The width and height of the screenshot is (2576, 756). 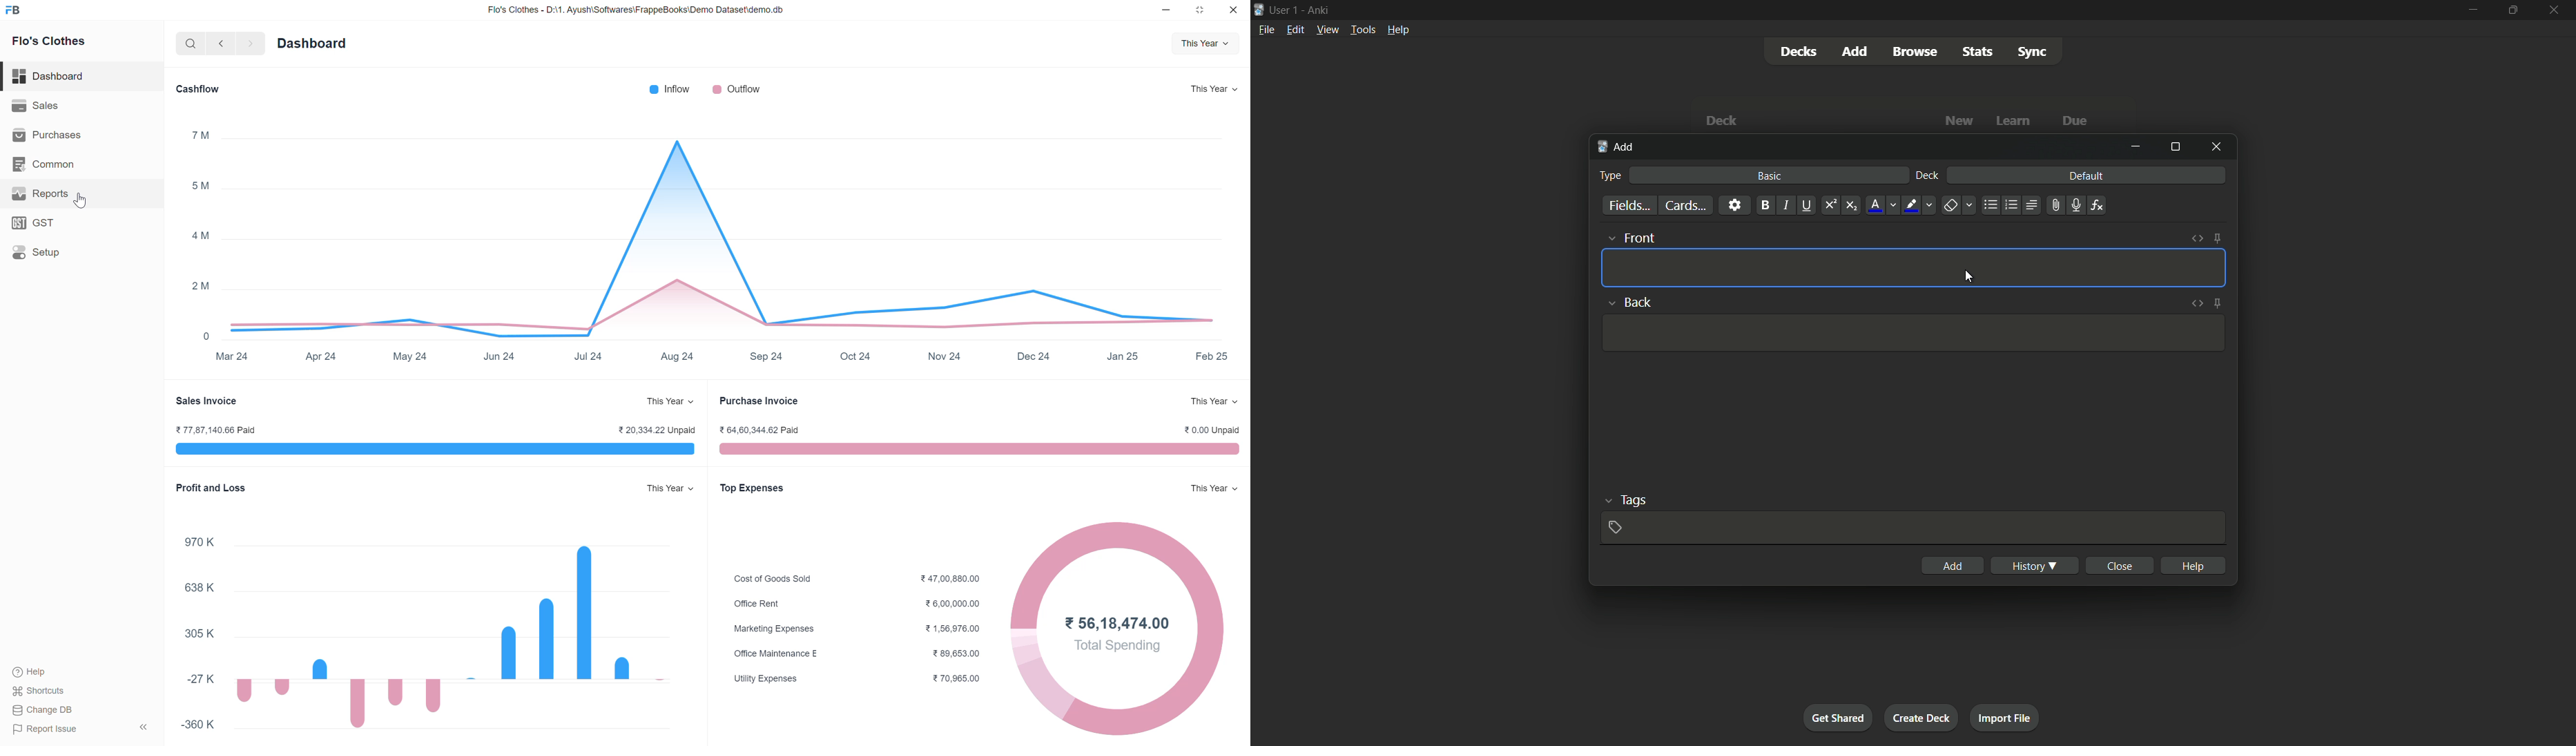 I want to click on Shortcuts, so click(x=44, y=689).